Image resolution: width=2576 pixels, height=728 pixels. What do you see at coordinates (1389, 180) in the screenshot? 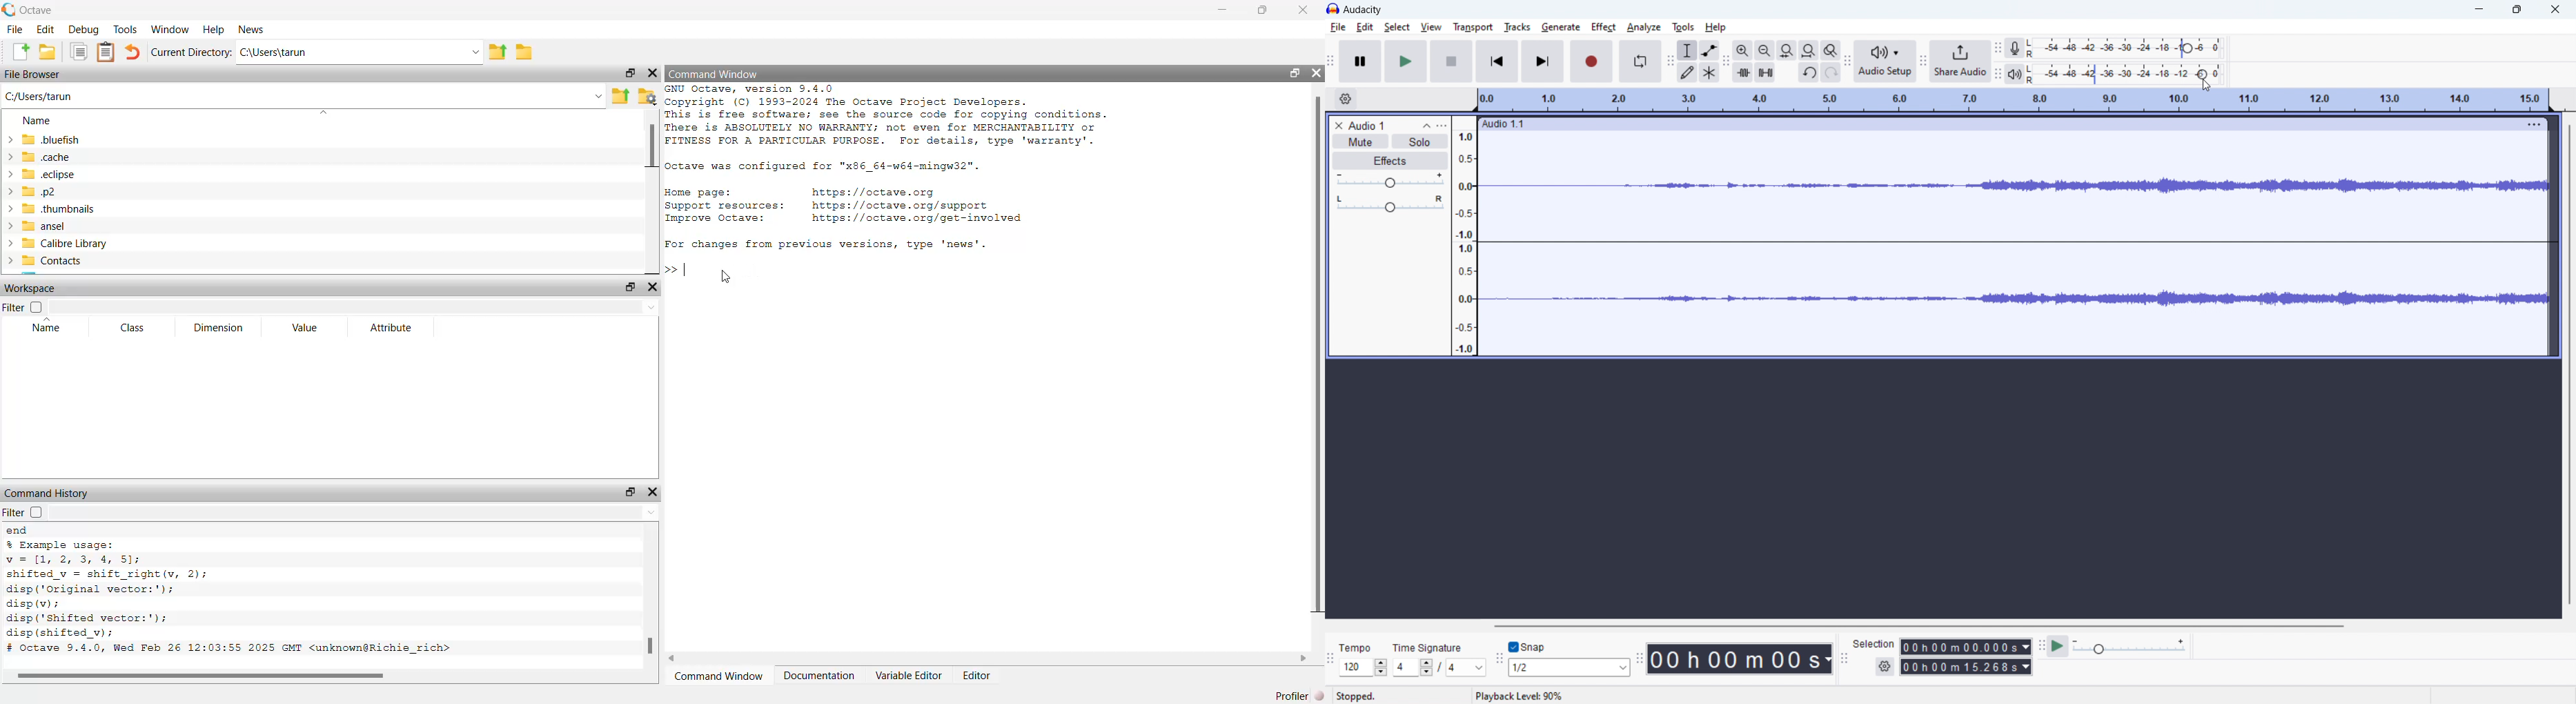
I see `volume` at bounding box center [1389, 180].